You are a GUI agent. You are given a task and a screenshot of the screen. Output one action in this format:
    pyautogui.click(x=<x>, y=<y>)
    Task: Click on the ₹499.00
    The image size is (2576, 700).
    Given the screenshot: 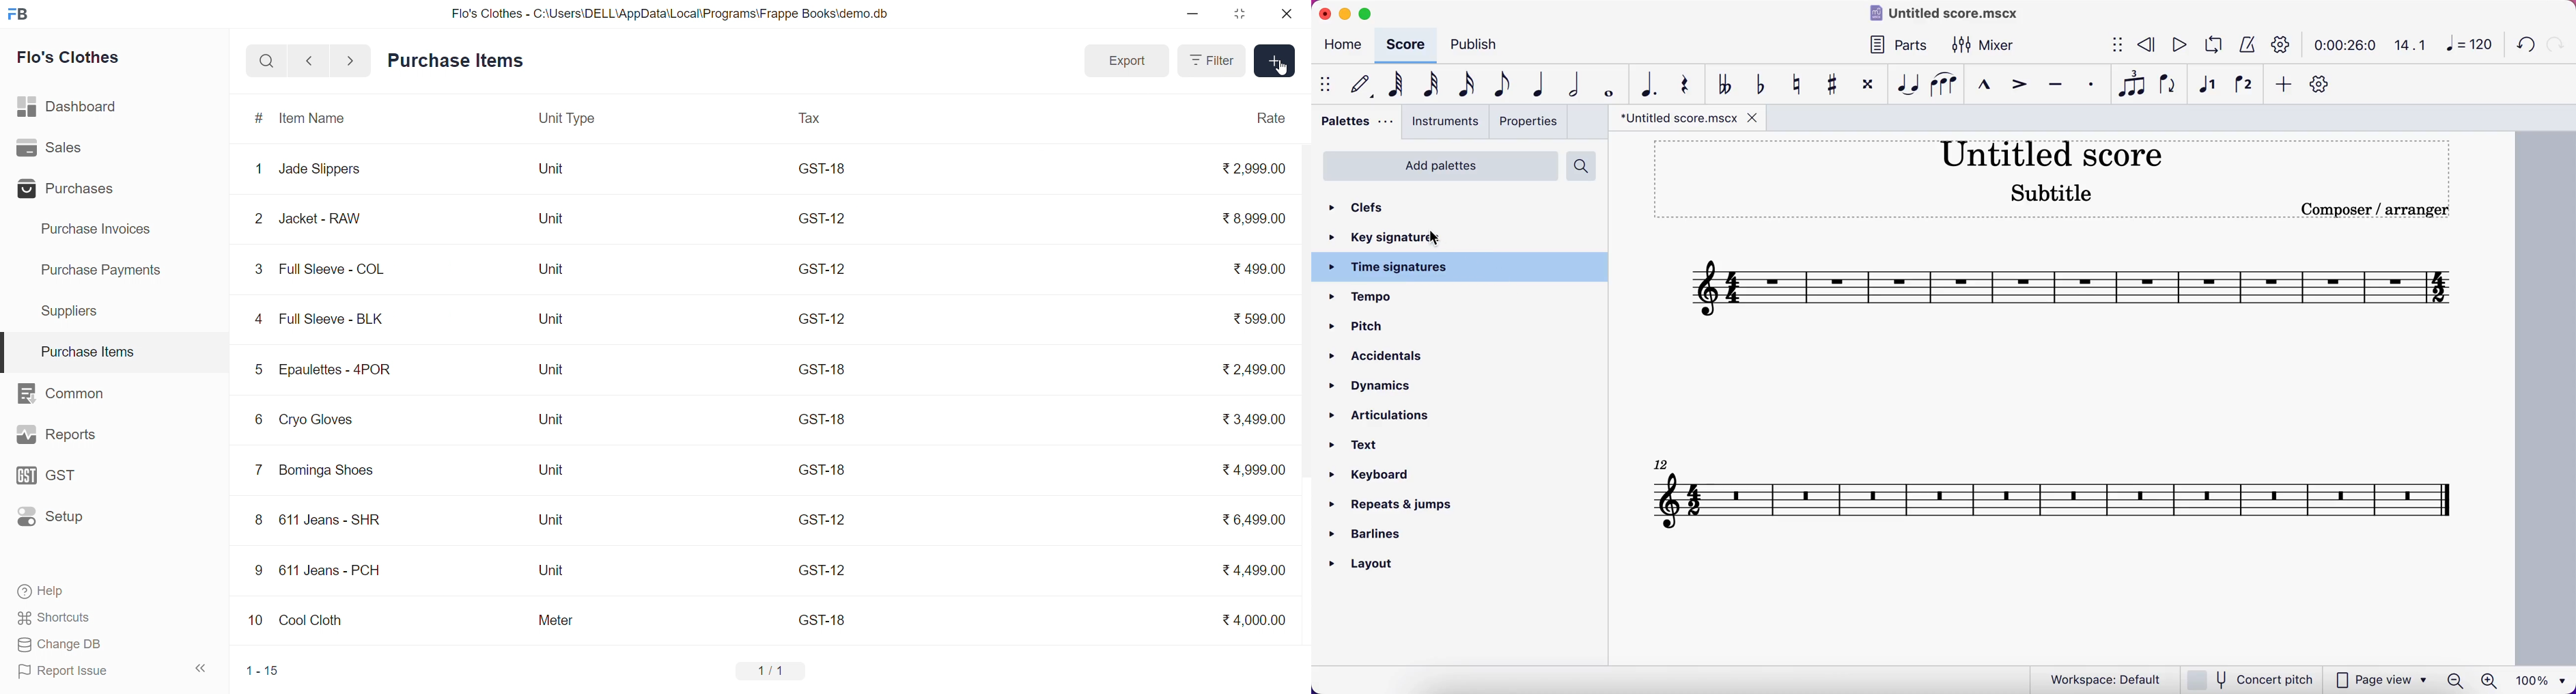 What is the action you would take?
    pyautogui.click(x=1259, y=268)
    